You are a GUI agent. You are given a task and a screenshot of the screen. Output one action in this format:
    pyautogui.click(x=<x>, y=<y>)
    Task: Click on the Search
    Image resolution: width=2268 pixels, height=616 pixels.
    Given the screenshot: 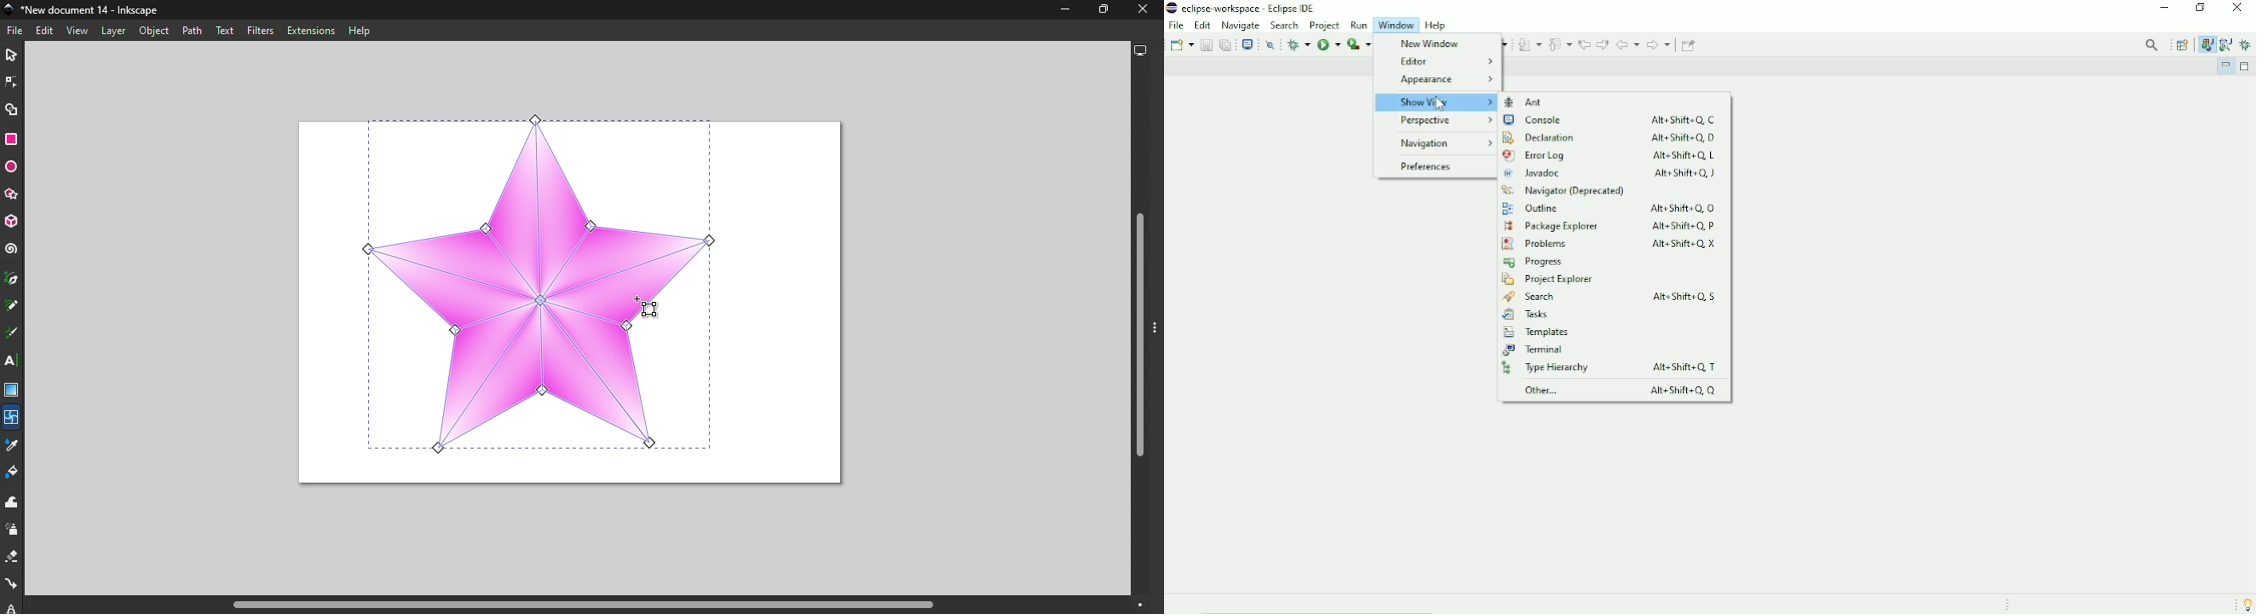 What is the action you would take?
    pyautogui.click(x=1285, y=26)
    